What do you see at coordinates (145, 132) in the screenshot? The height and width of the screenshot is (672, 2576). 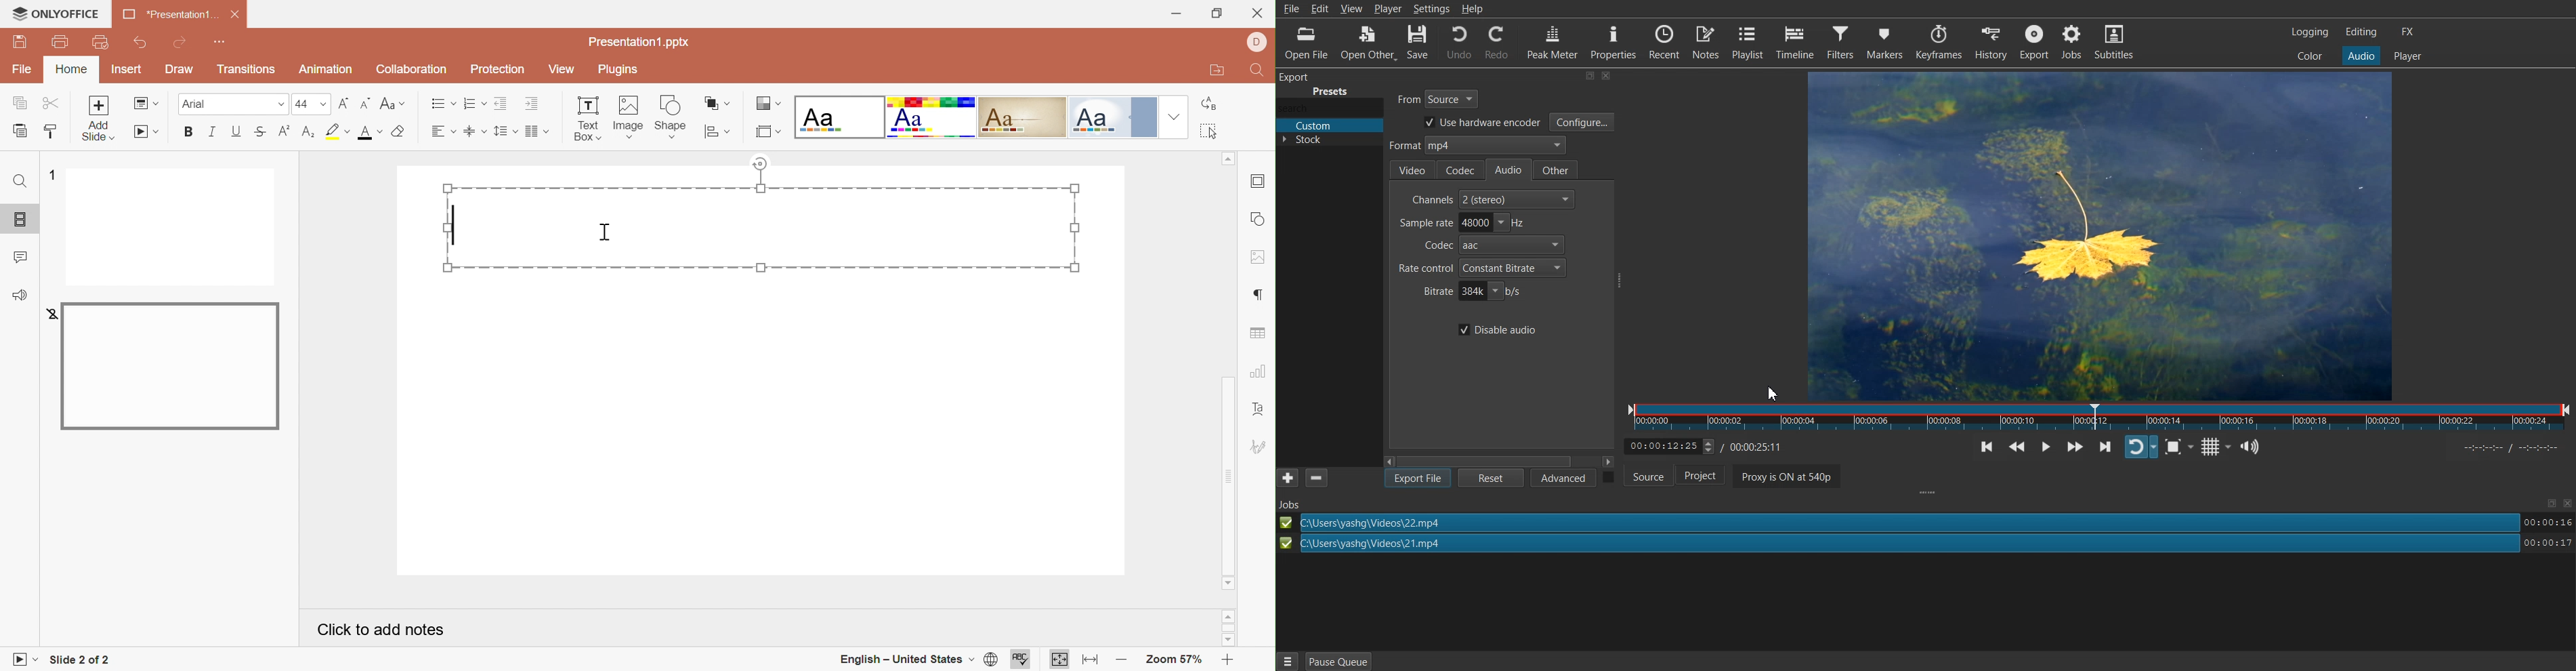 I see `Start slideshow` at bounding box center [145, 132].